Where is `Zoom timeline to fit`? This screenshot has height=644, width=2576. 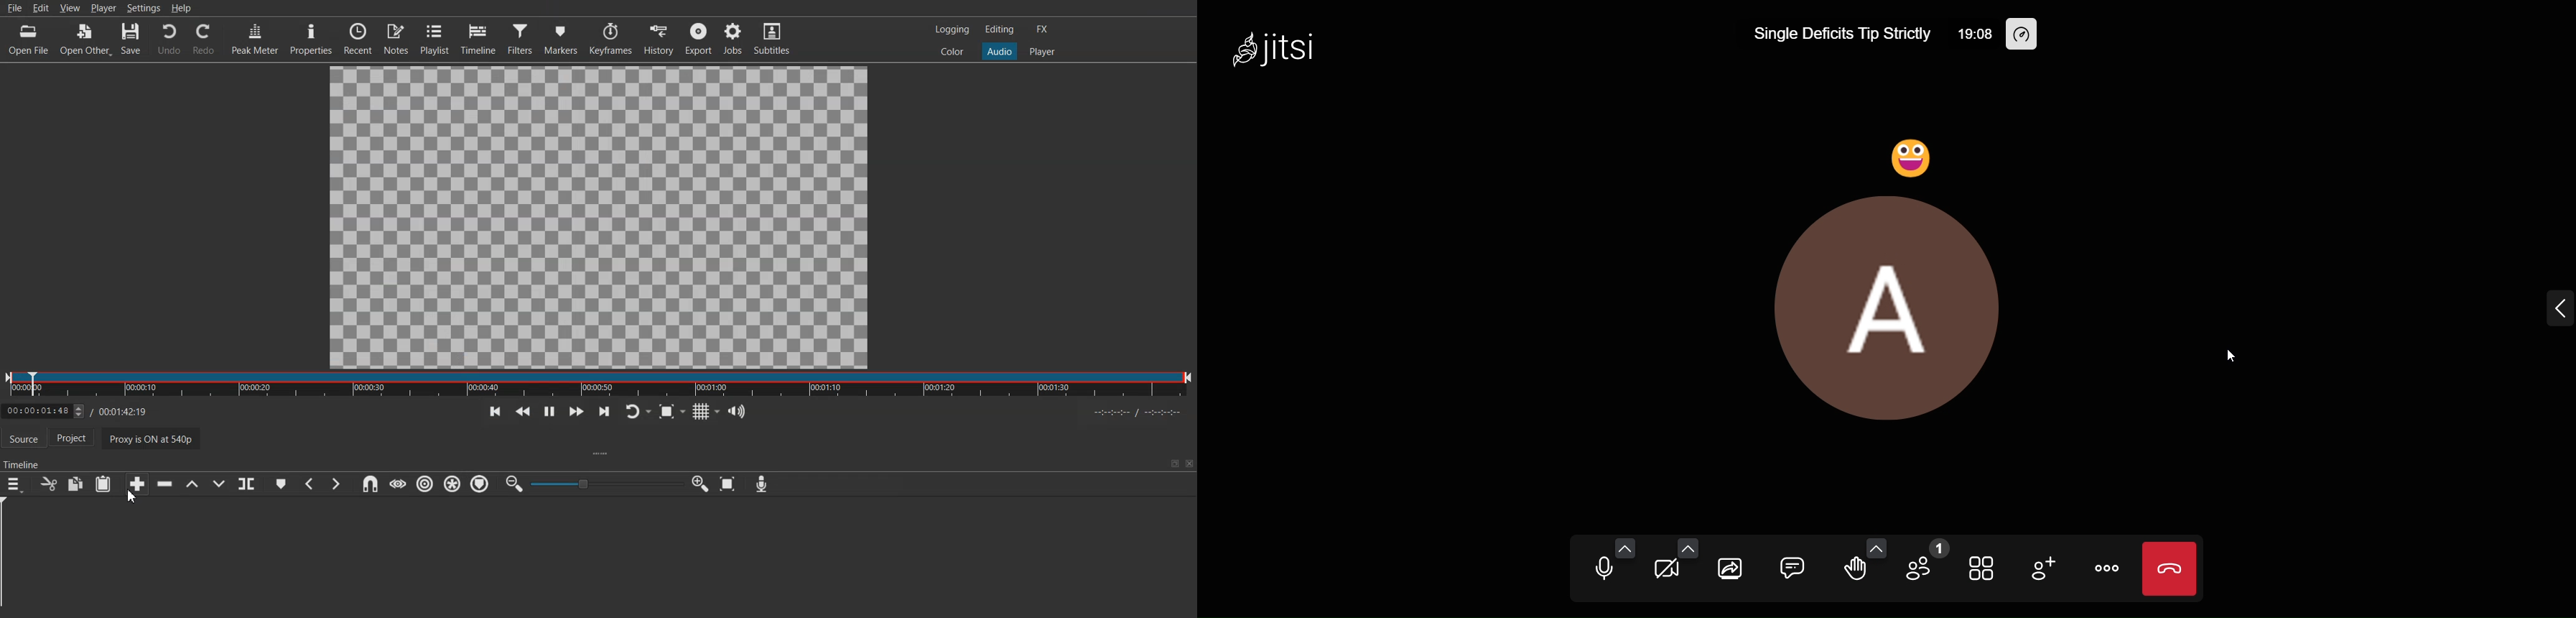
Zoom timeline to fit is located at coordinates (730, 484).